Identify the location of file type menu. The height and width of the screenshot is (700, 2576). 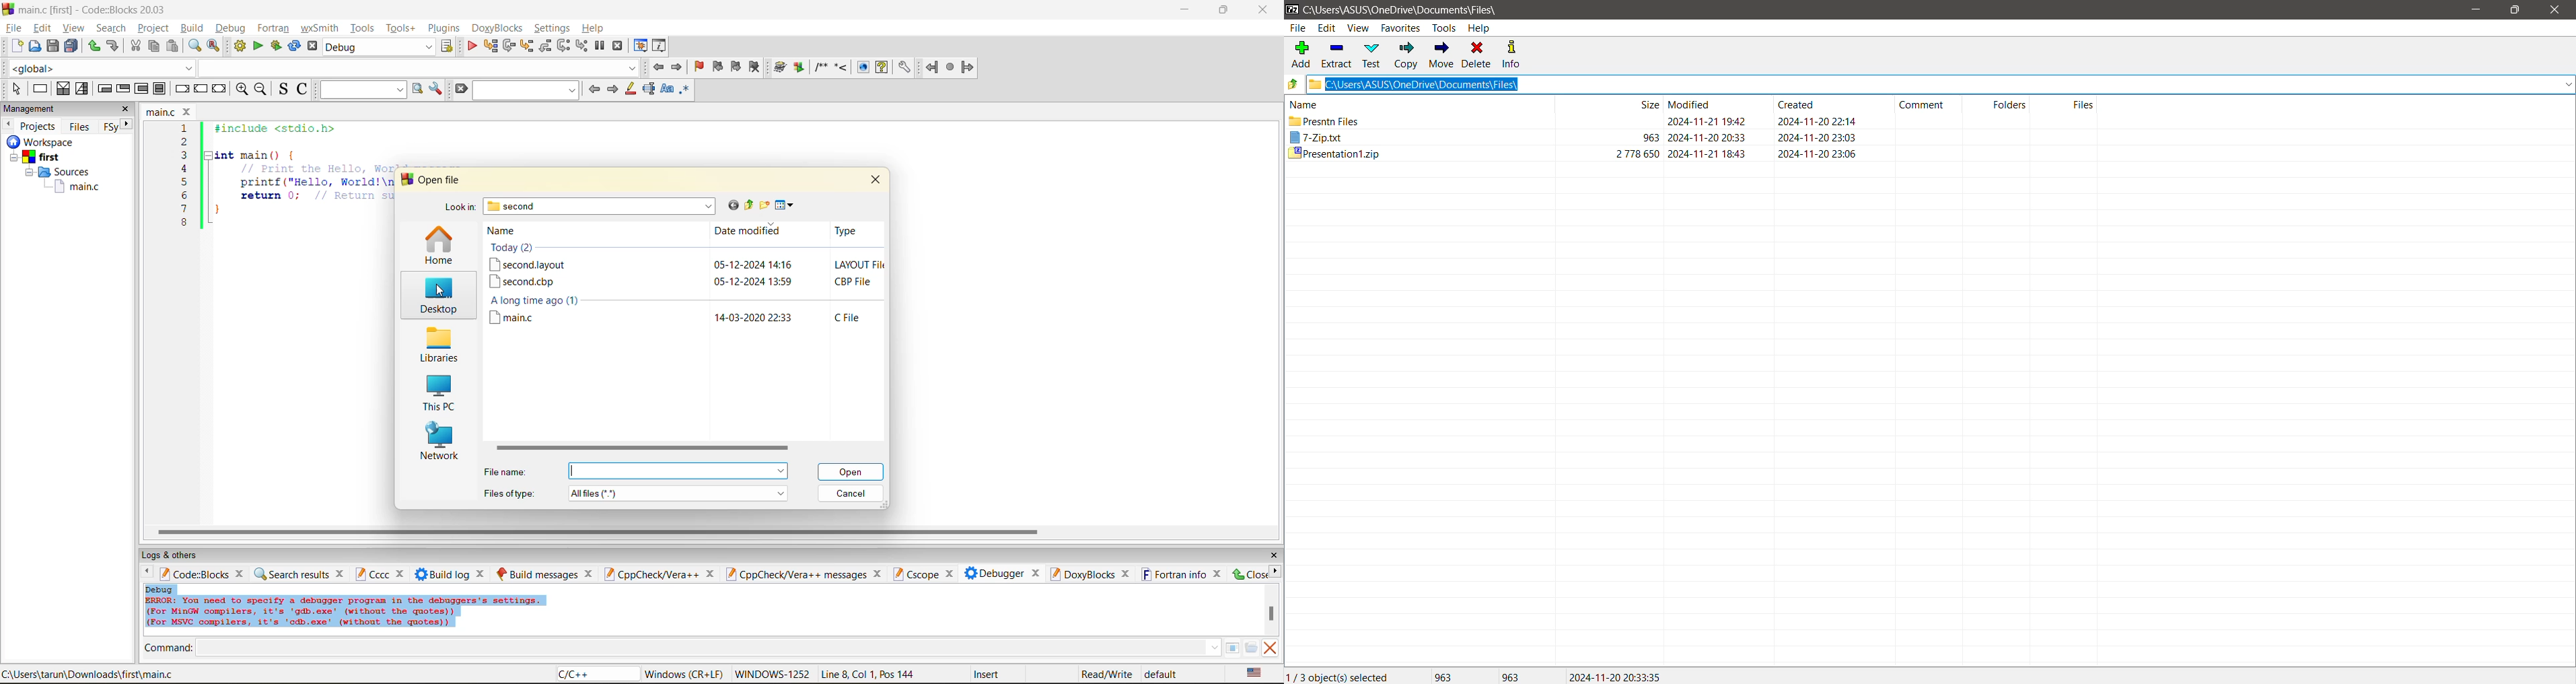
(679, 493).